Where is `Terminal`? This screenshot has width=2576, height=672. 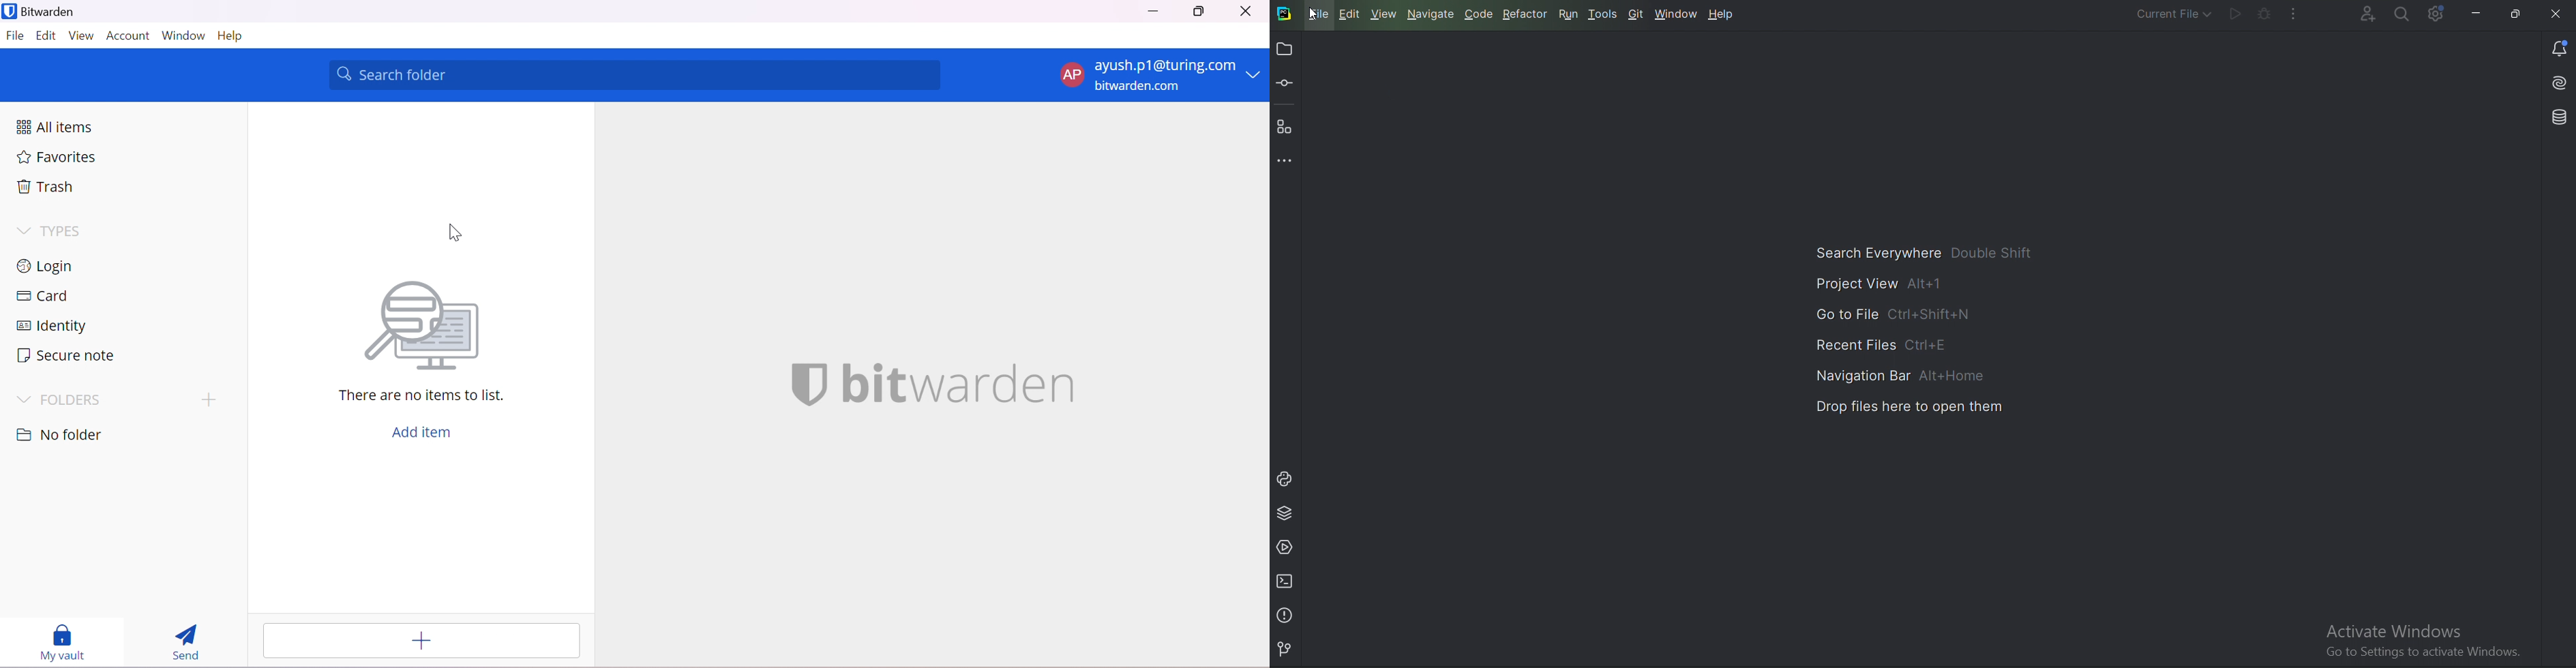 Terminal is located at coordinates (1289, 581).